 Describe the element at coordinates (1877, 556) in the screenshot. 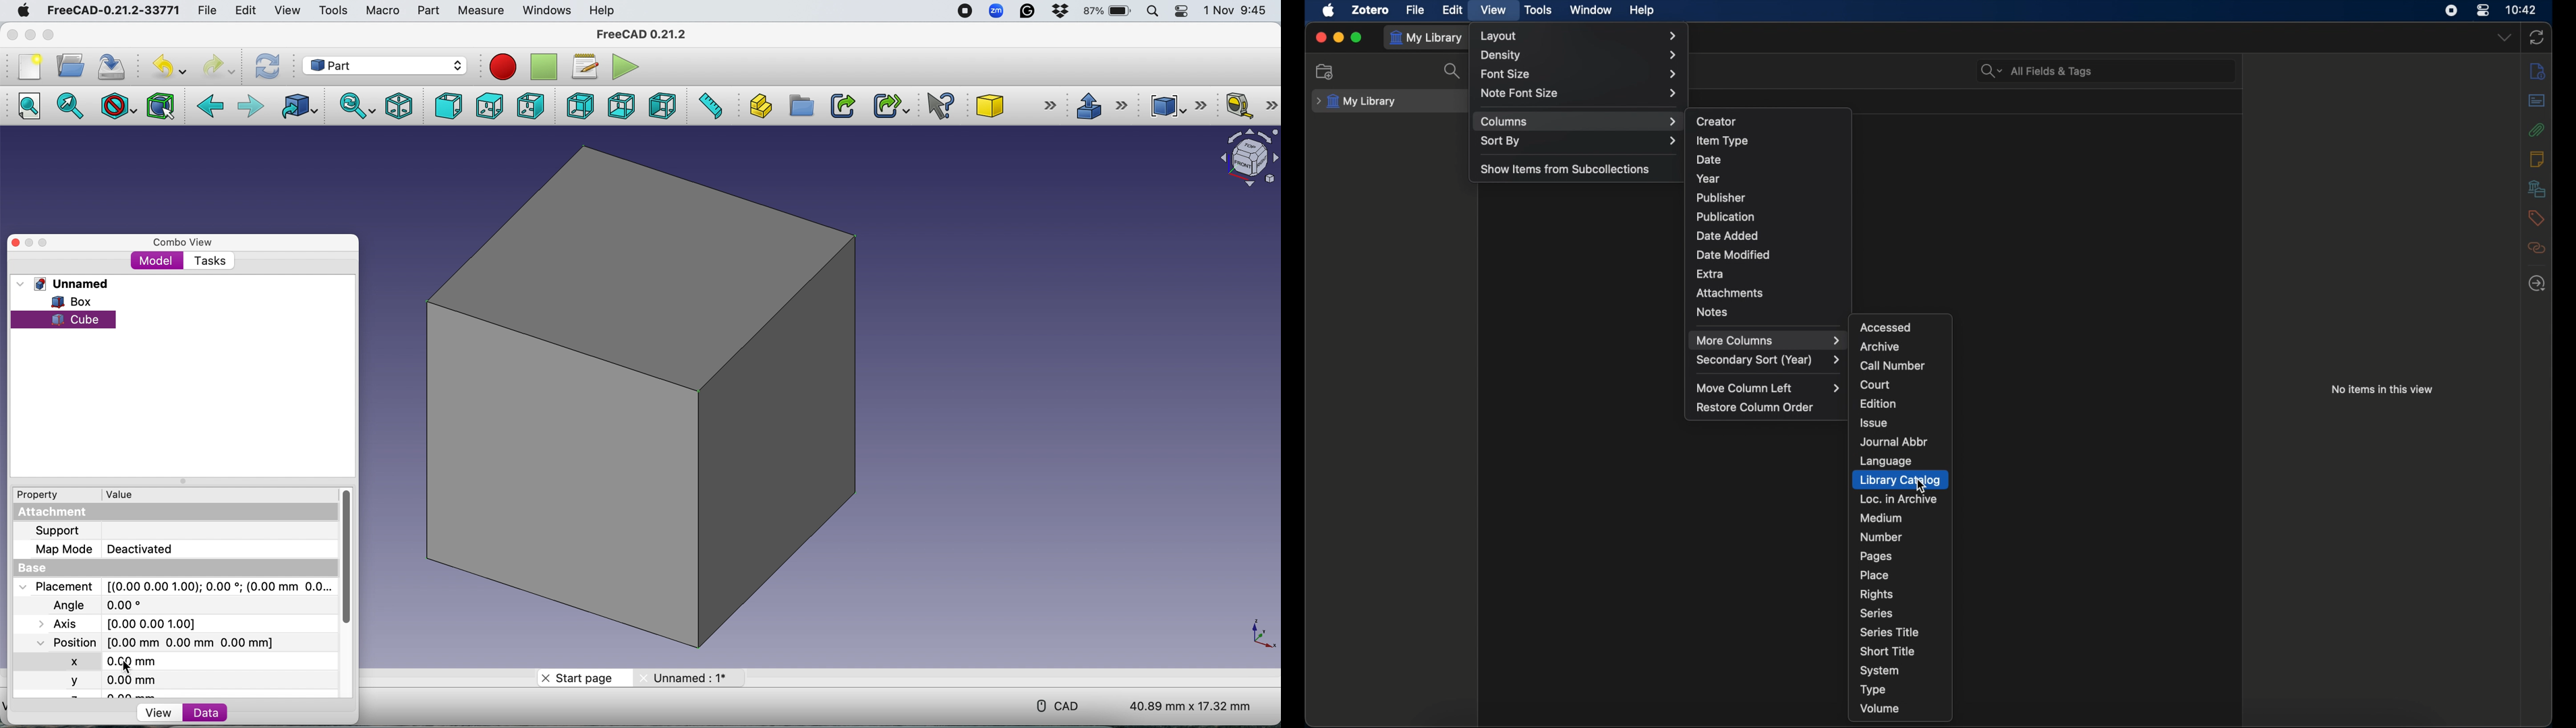

I see `pages` at that location.